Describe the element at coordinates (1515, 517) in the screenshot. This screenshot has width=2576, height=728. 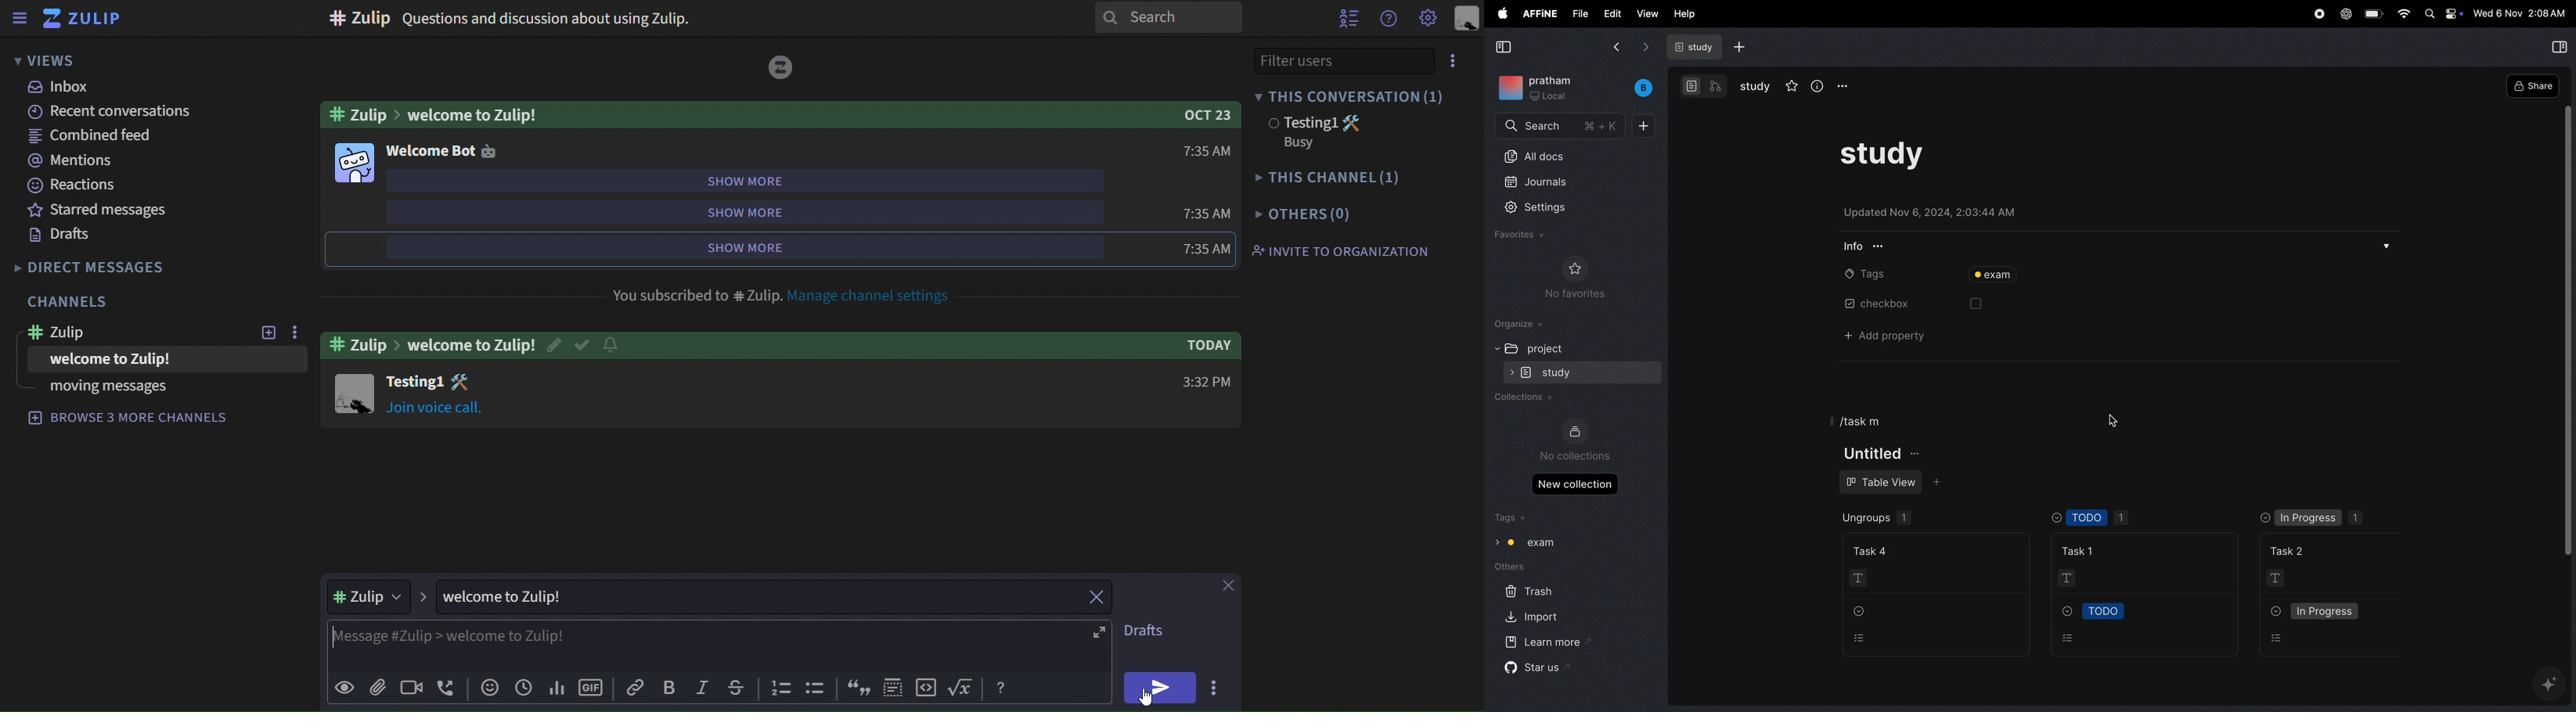
I see `tags` at that location.